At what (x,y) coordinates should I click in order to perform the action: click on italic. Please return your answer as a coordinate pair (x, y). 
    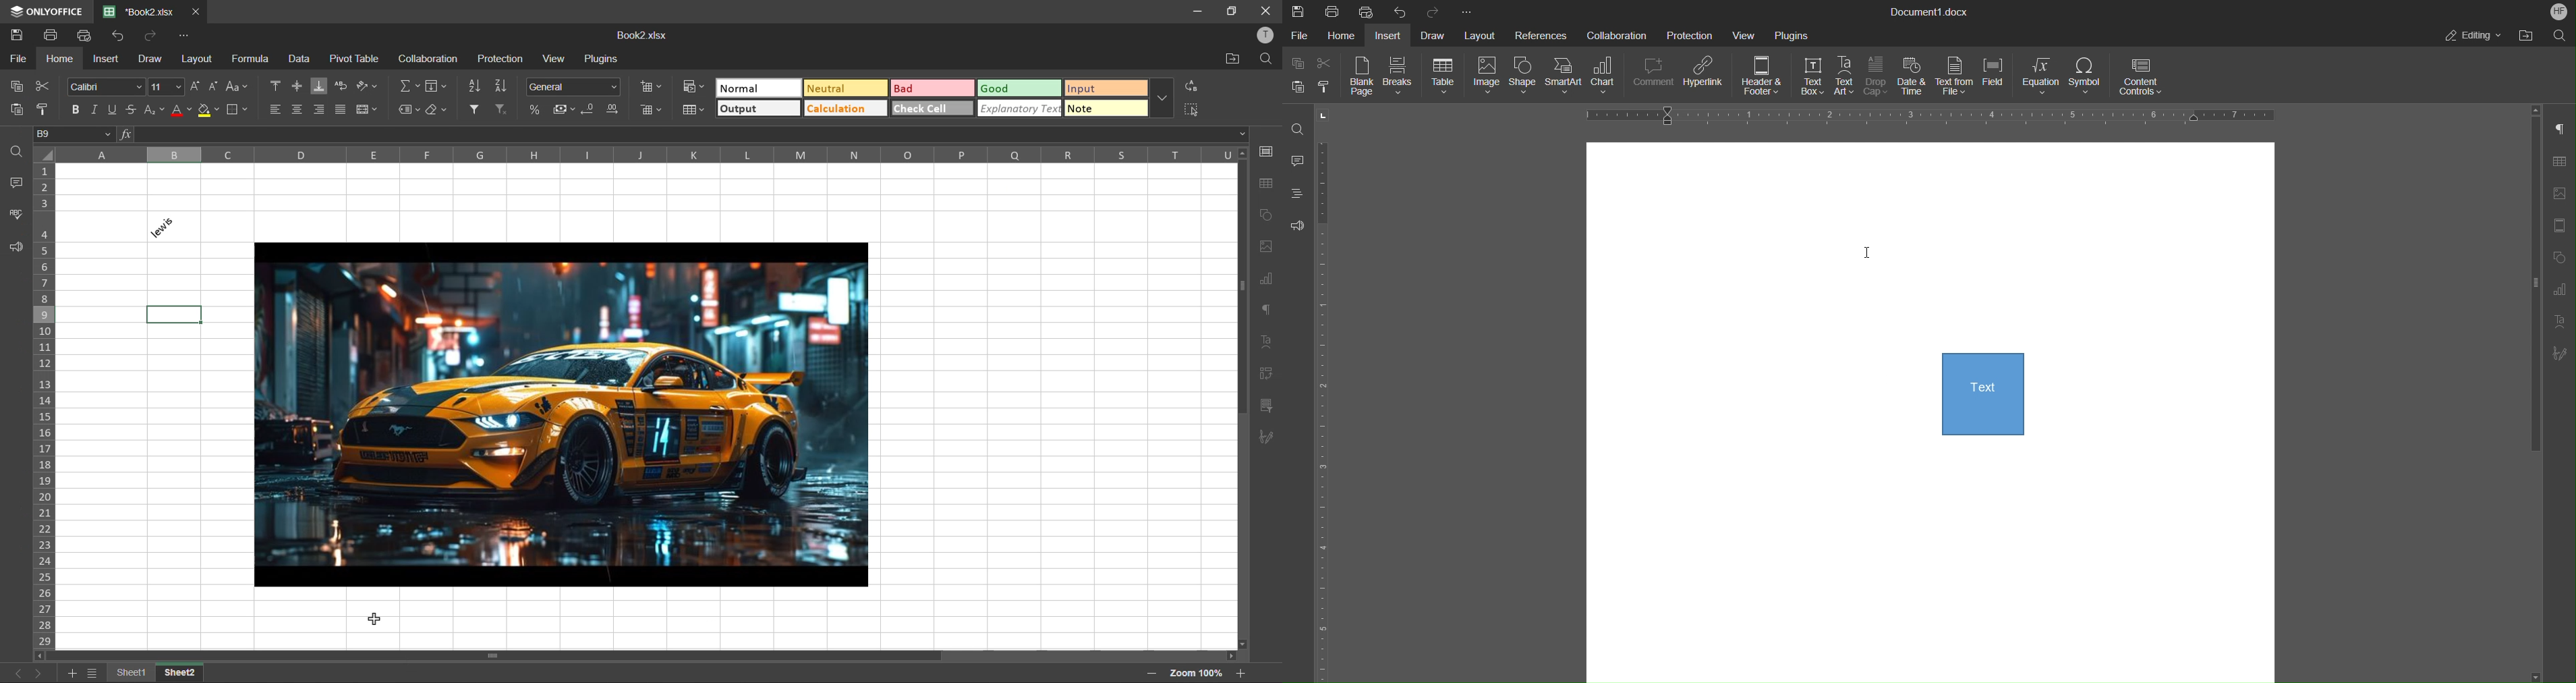
    Looking at the image, I should click on (92, 110).